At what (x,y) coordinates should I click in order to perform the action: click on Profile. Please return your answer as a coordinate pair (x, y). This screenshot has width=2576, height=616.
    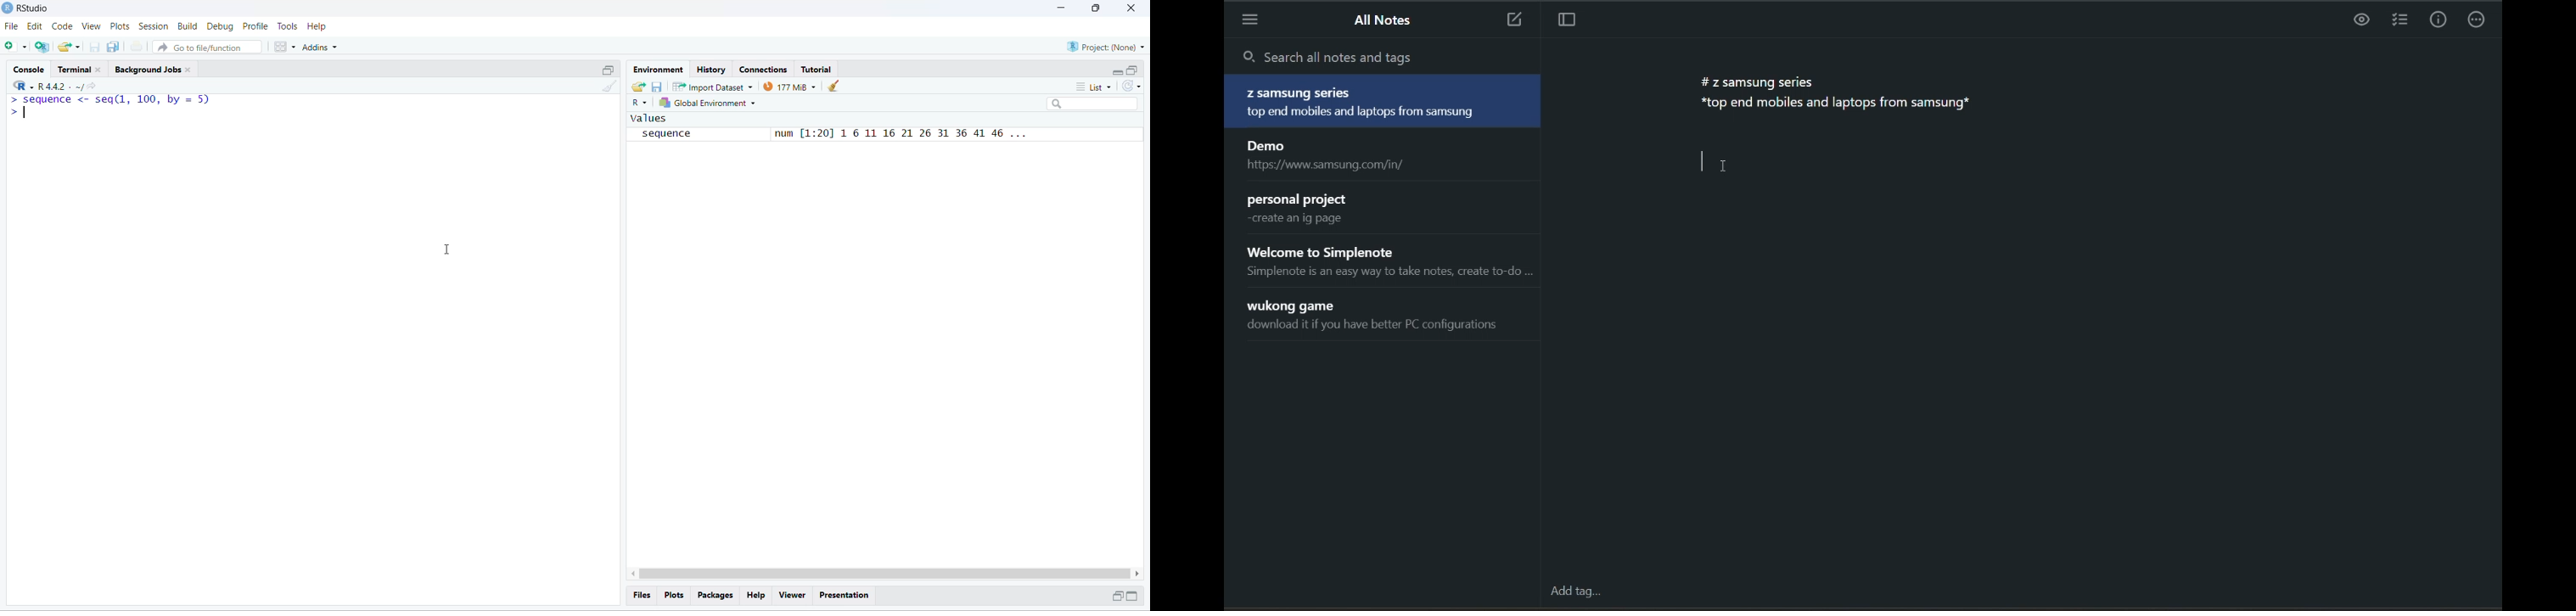
    Looking at the image, I should click on (255, 26).